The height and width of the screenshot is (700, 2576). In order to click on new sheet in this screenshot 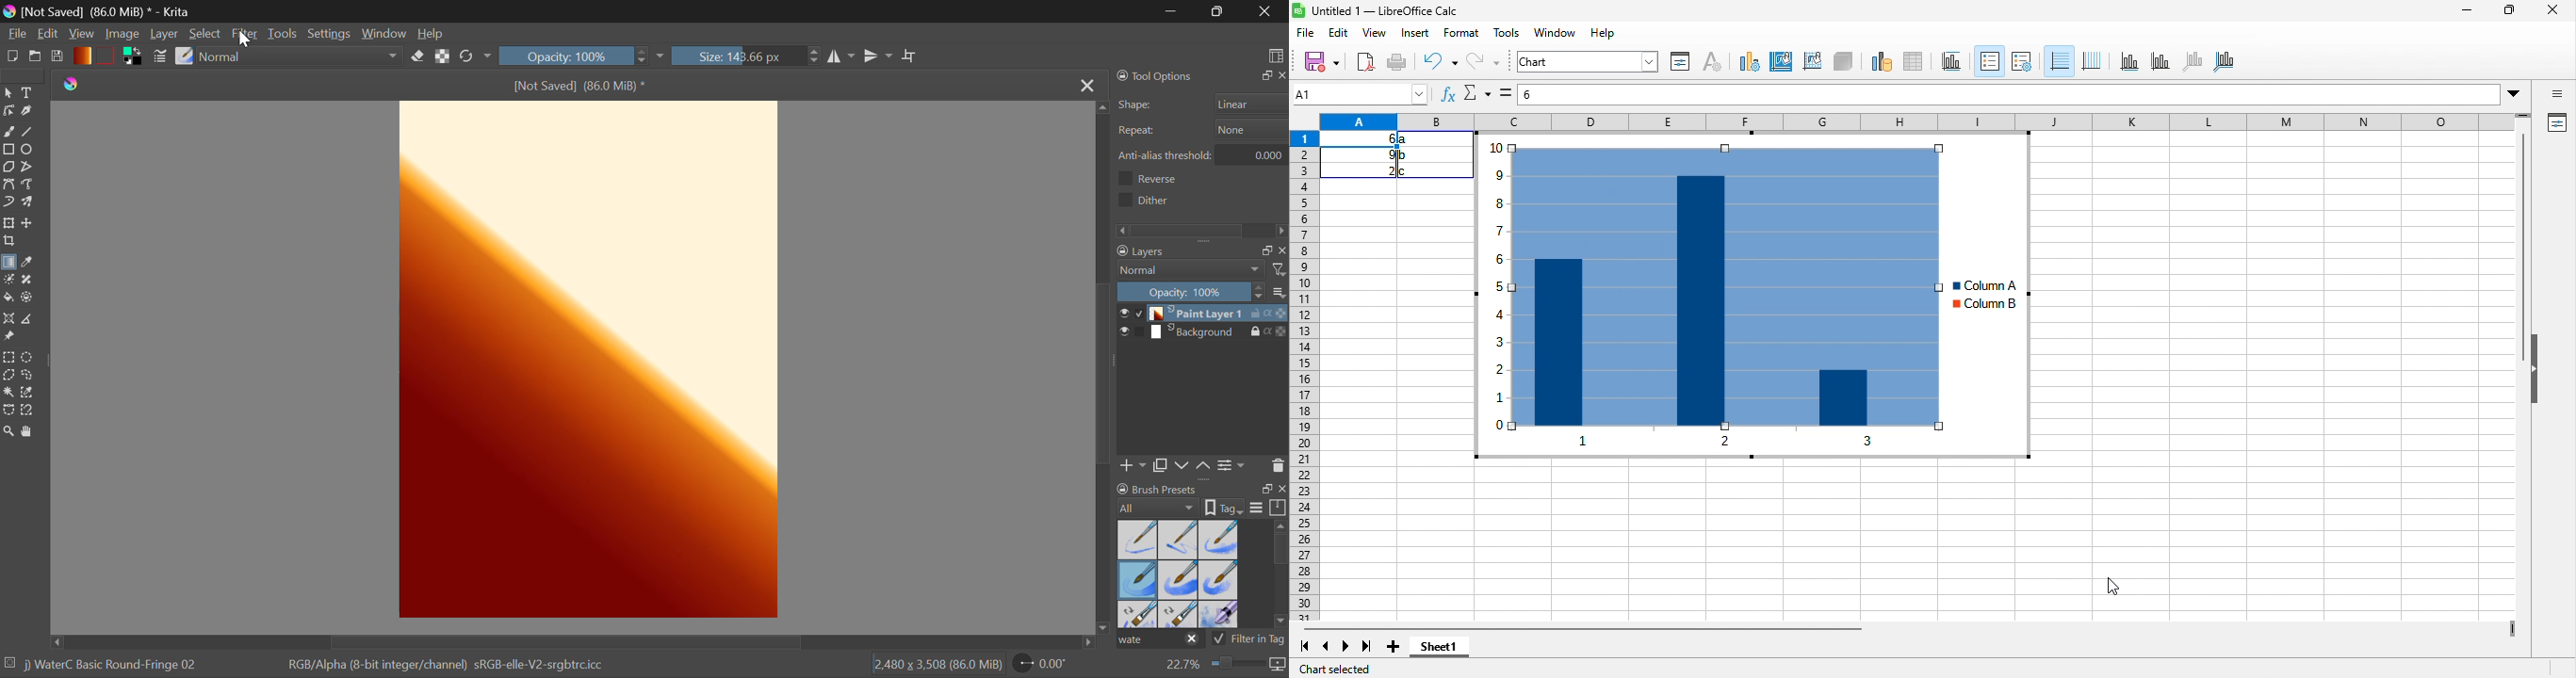, I will do `click(1395, 650)`.